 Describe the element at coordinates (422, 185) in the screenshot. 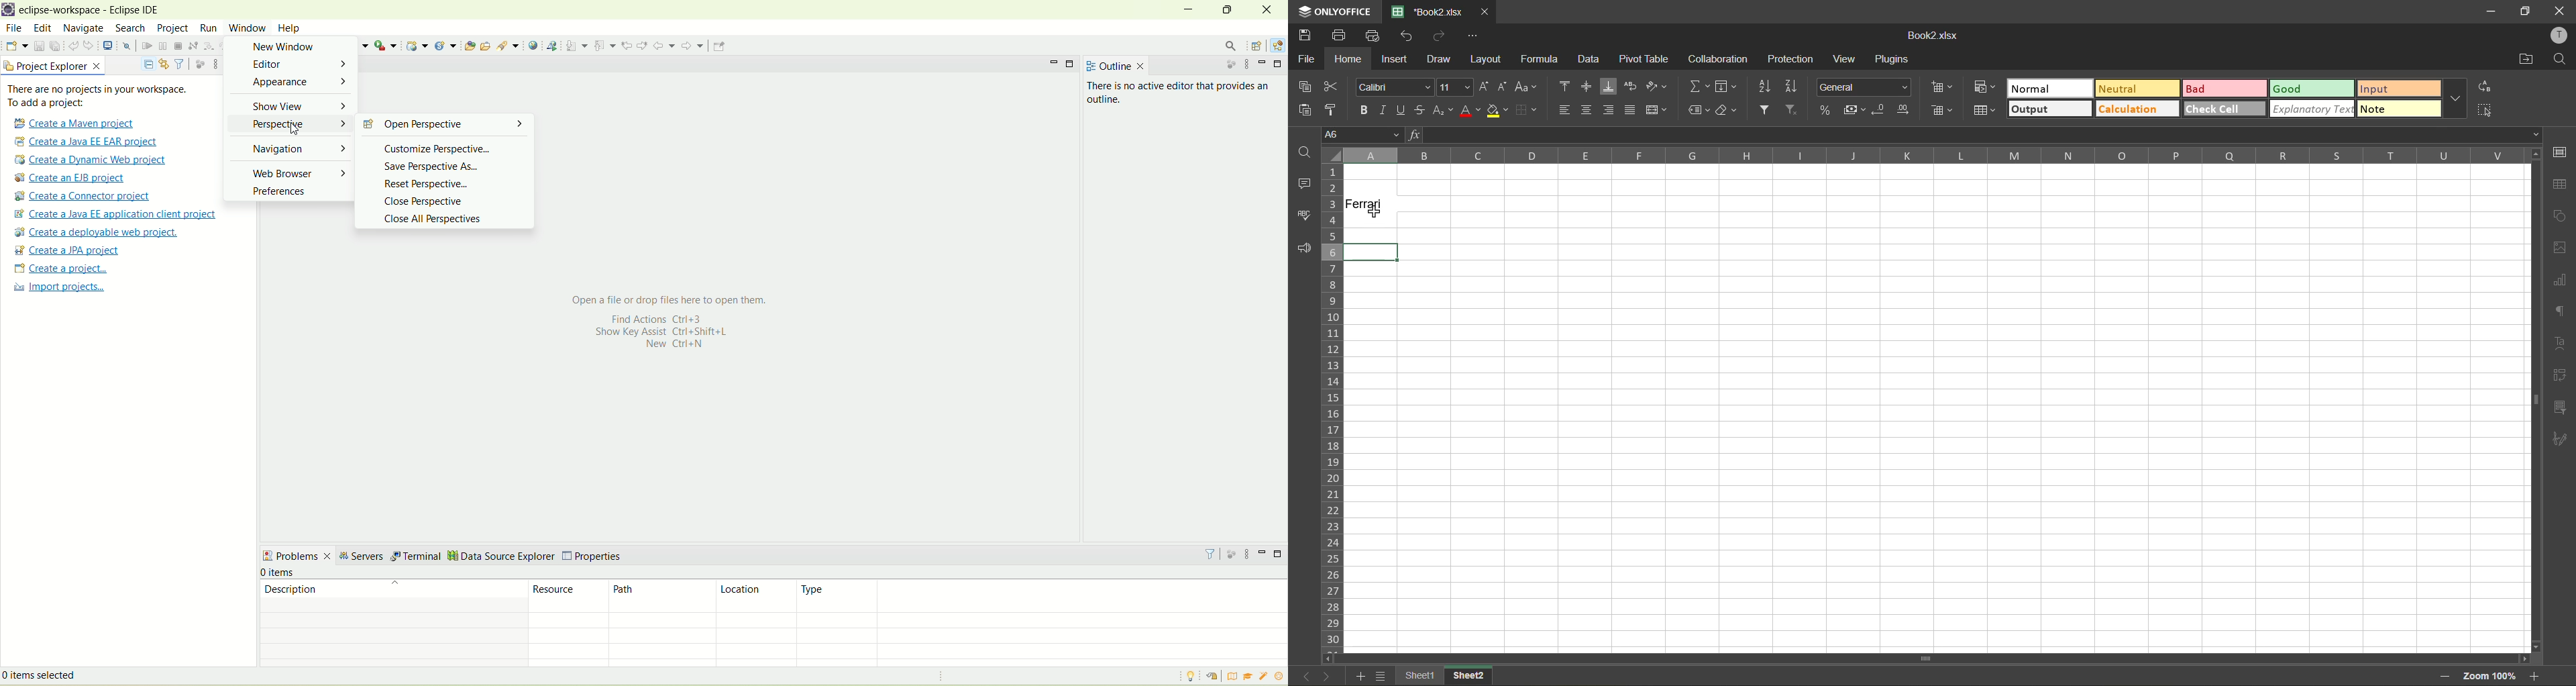

I see `reset perspective` at that location.